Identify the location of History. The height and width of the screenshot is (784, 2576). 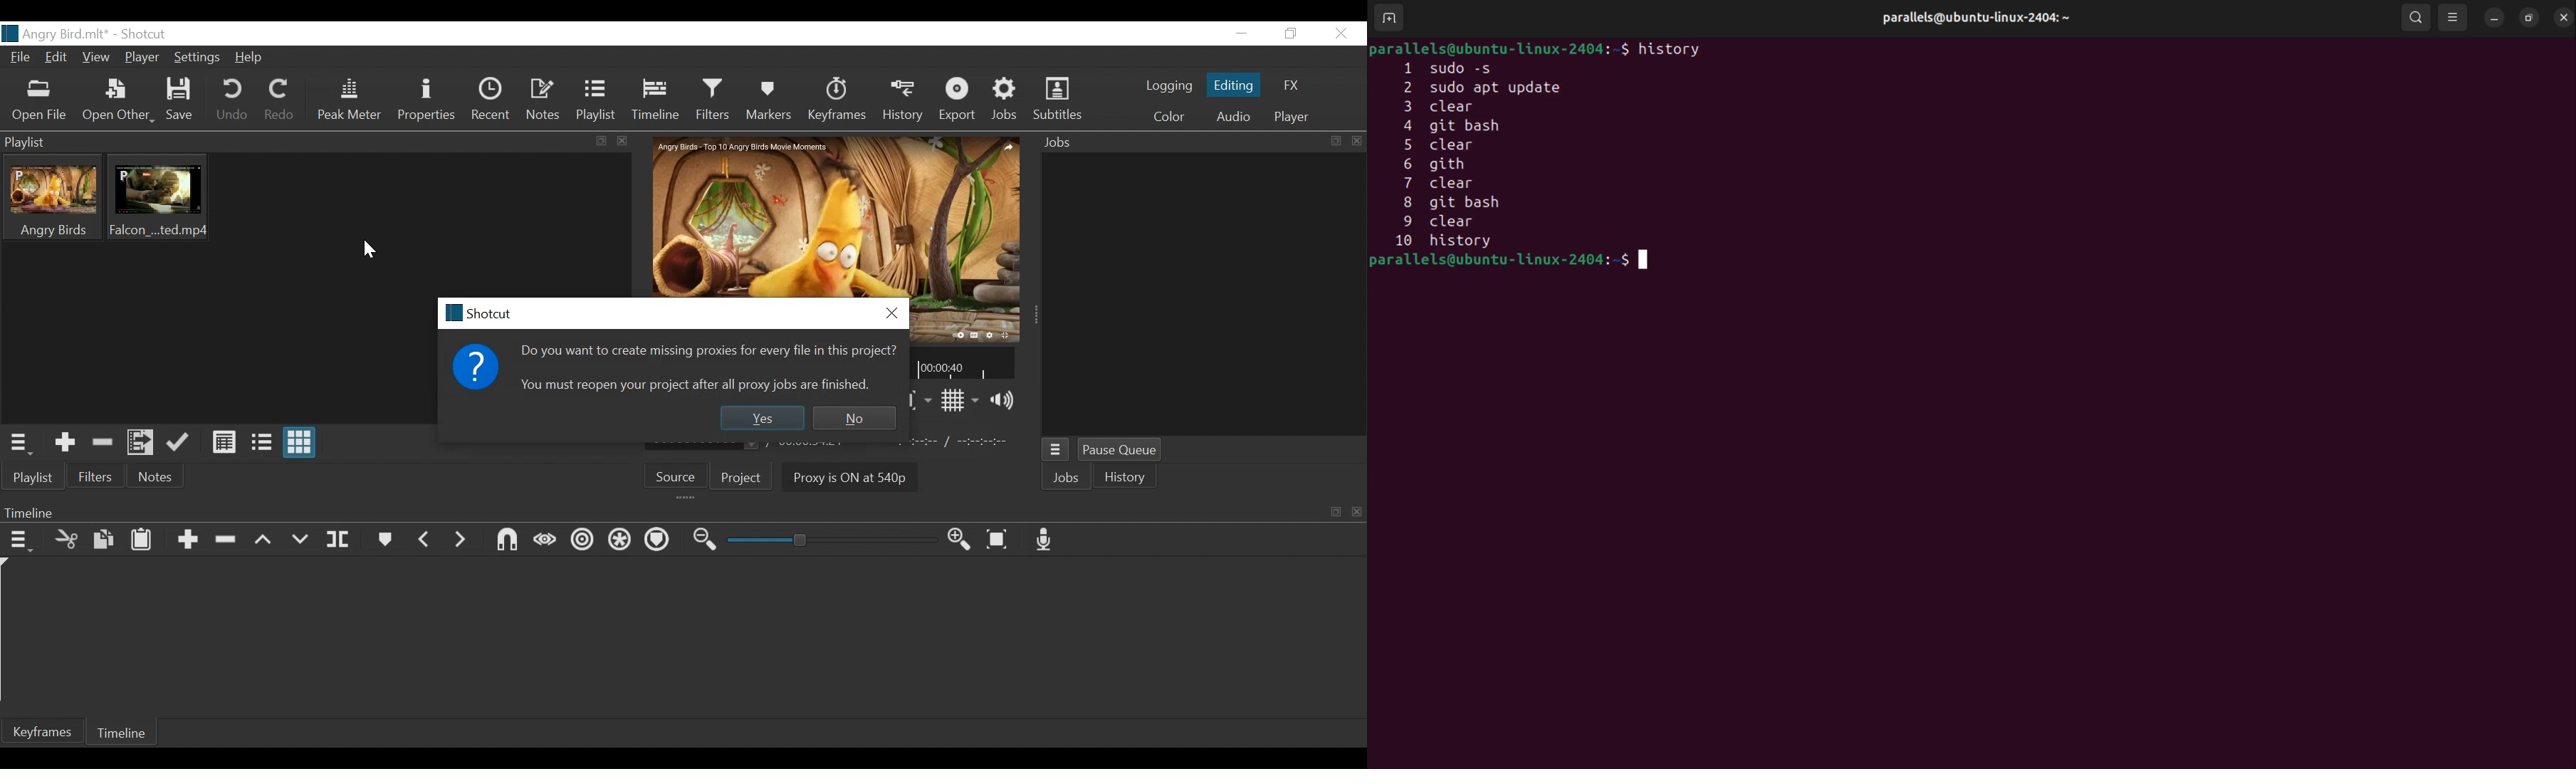
(901, 101).